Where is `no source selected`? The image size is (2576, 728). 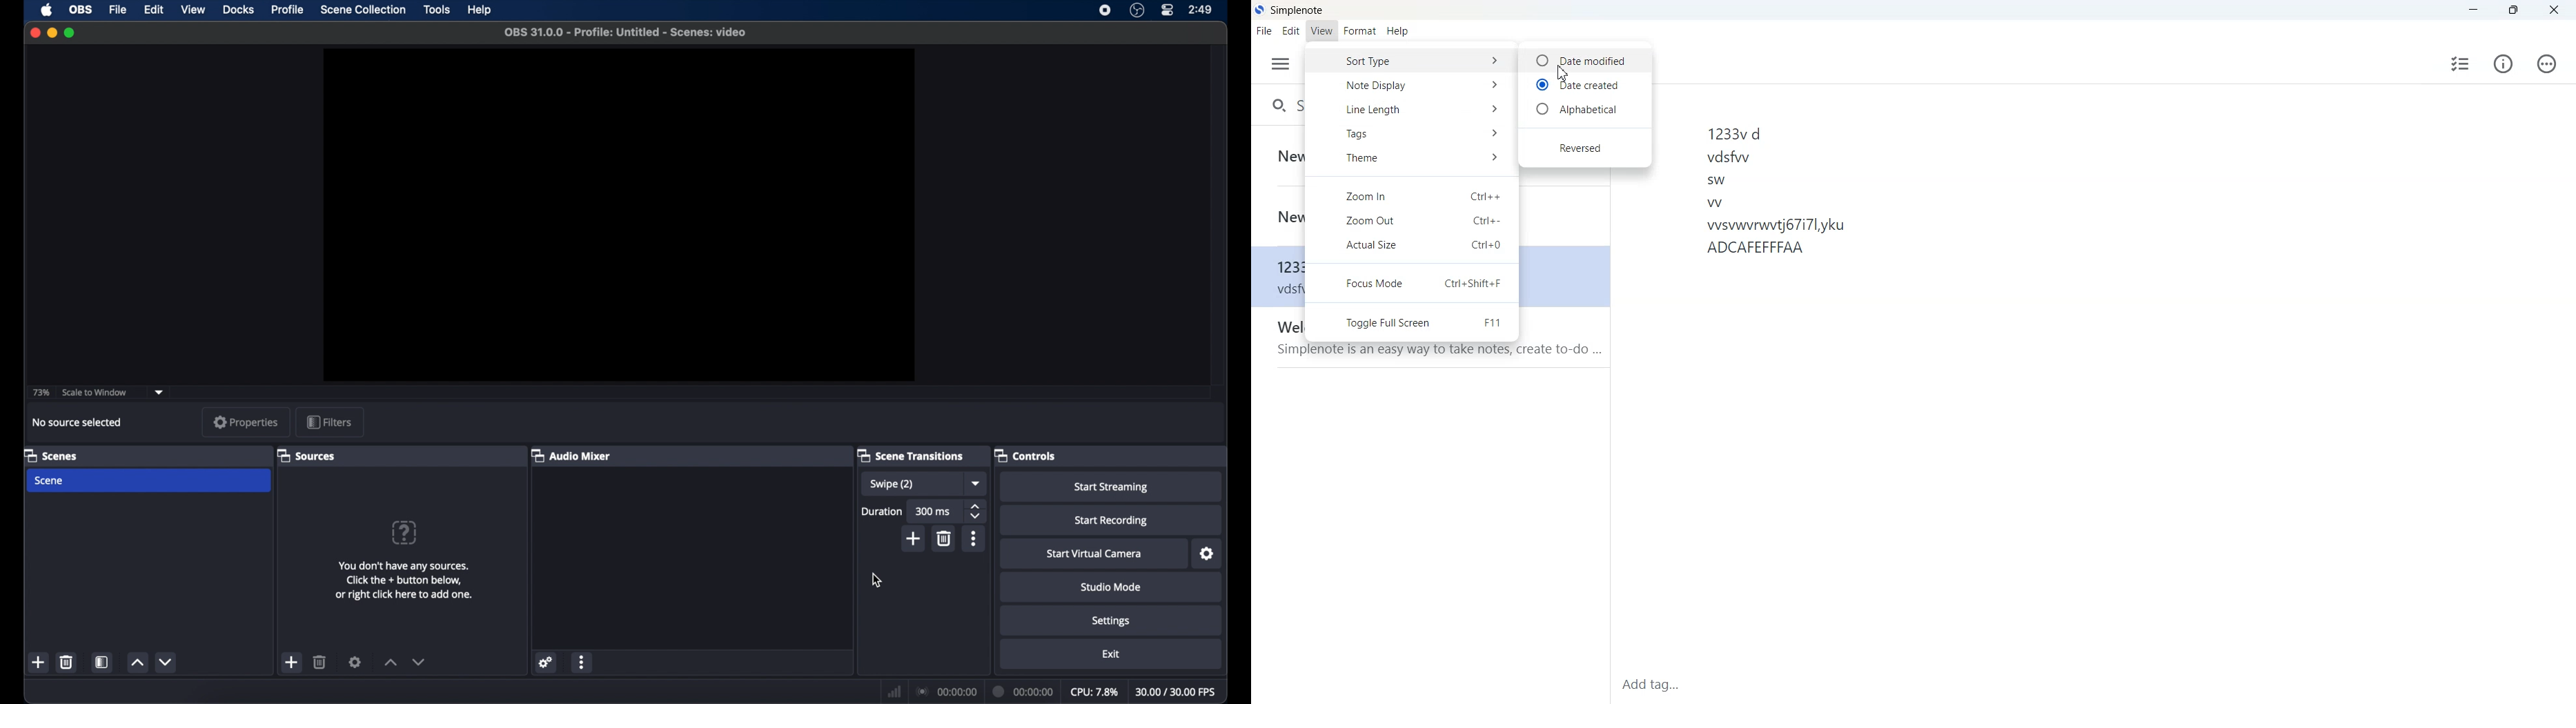 no source selected is located at coordinates (78, 422).